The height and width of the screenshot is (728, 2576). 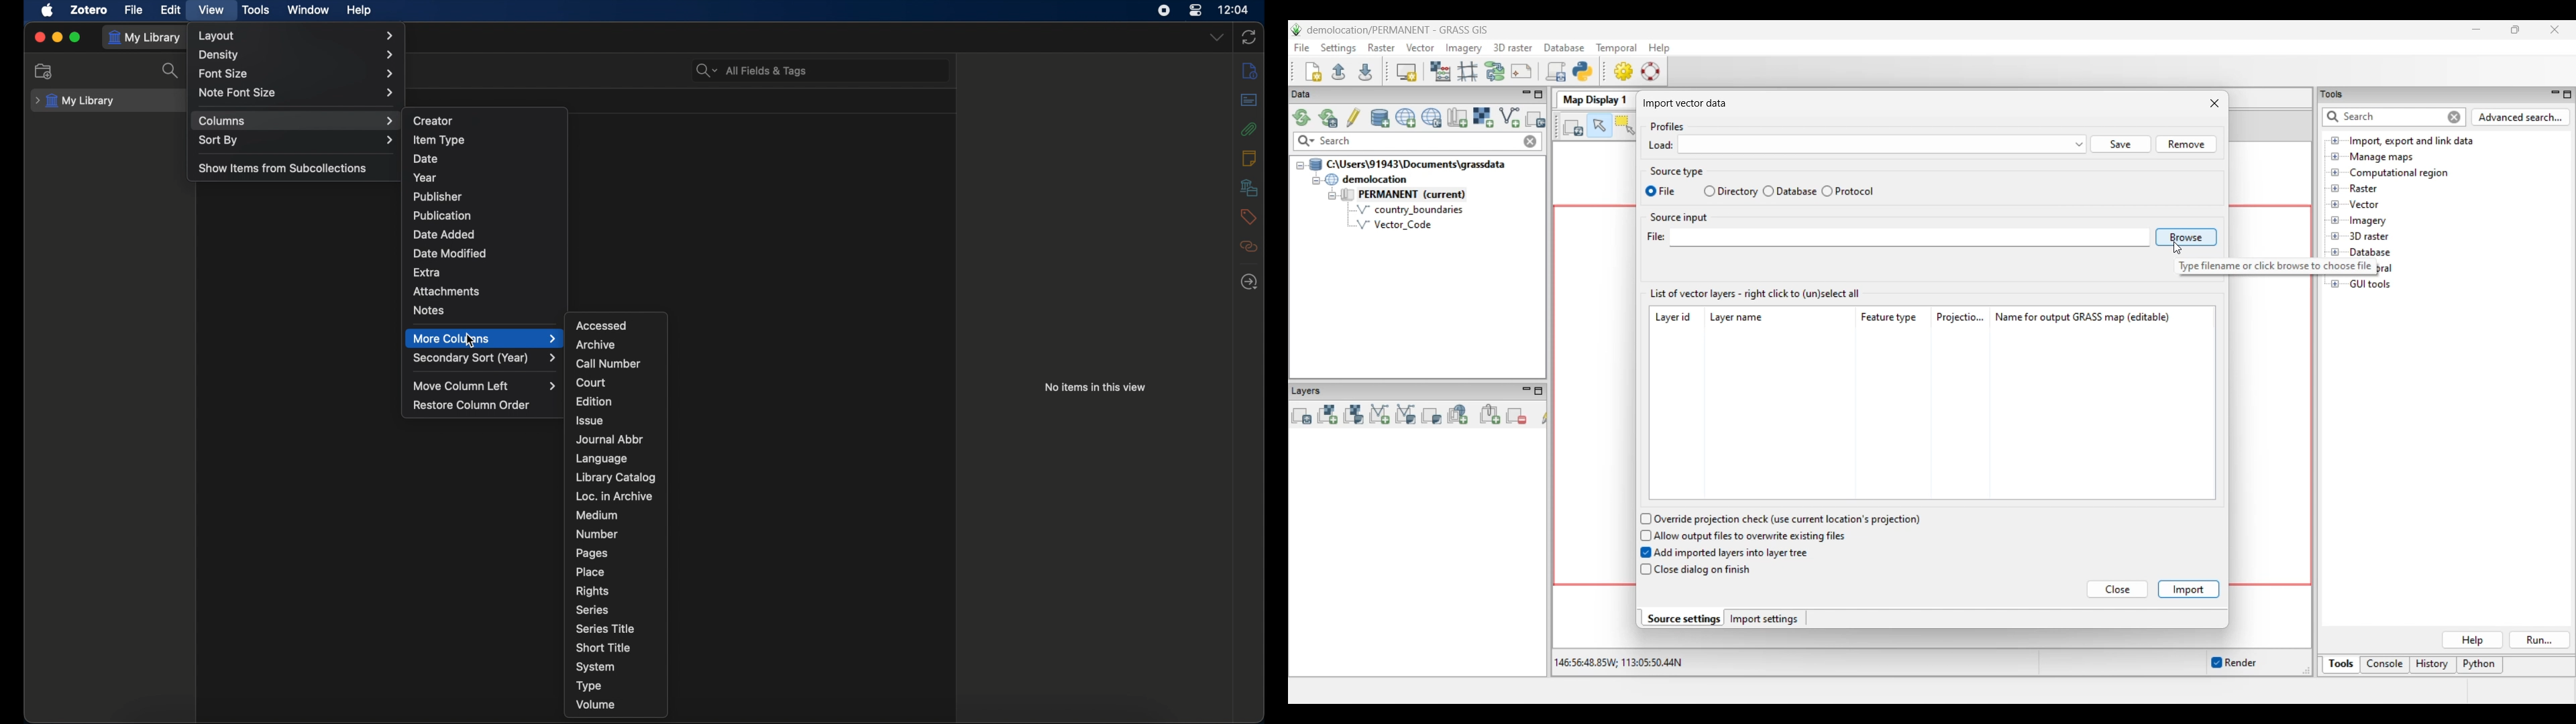 I want to click on search bar, so click(x=751, y=70).